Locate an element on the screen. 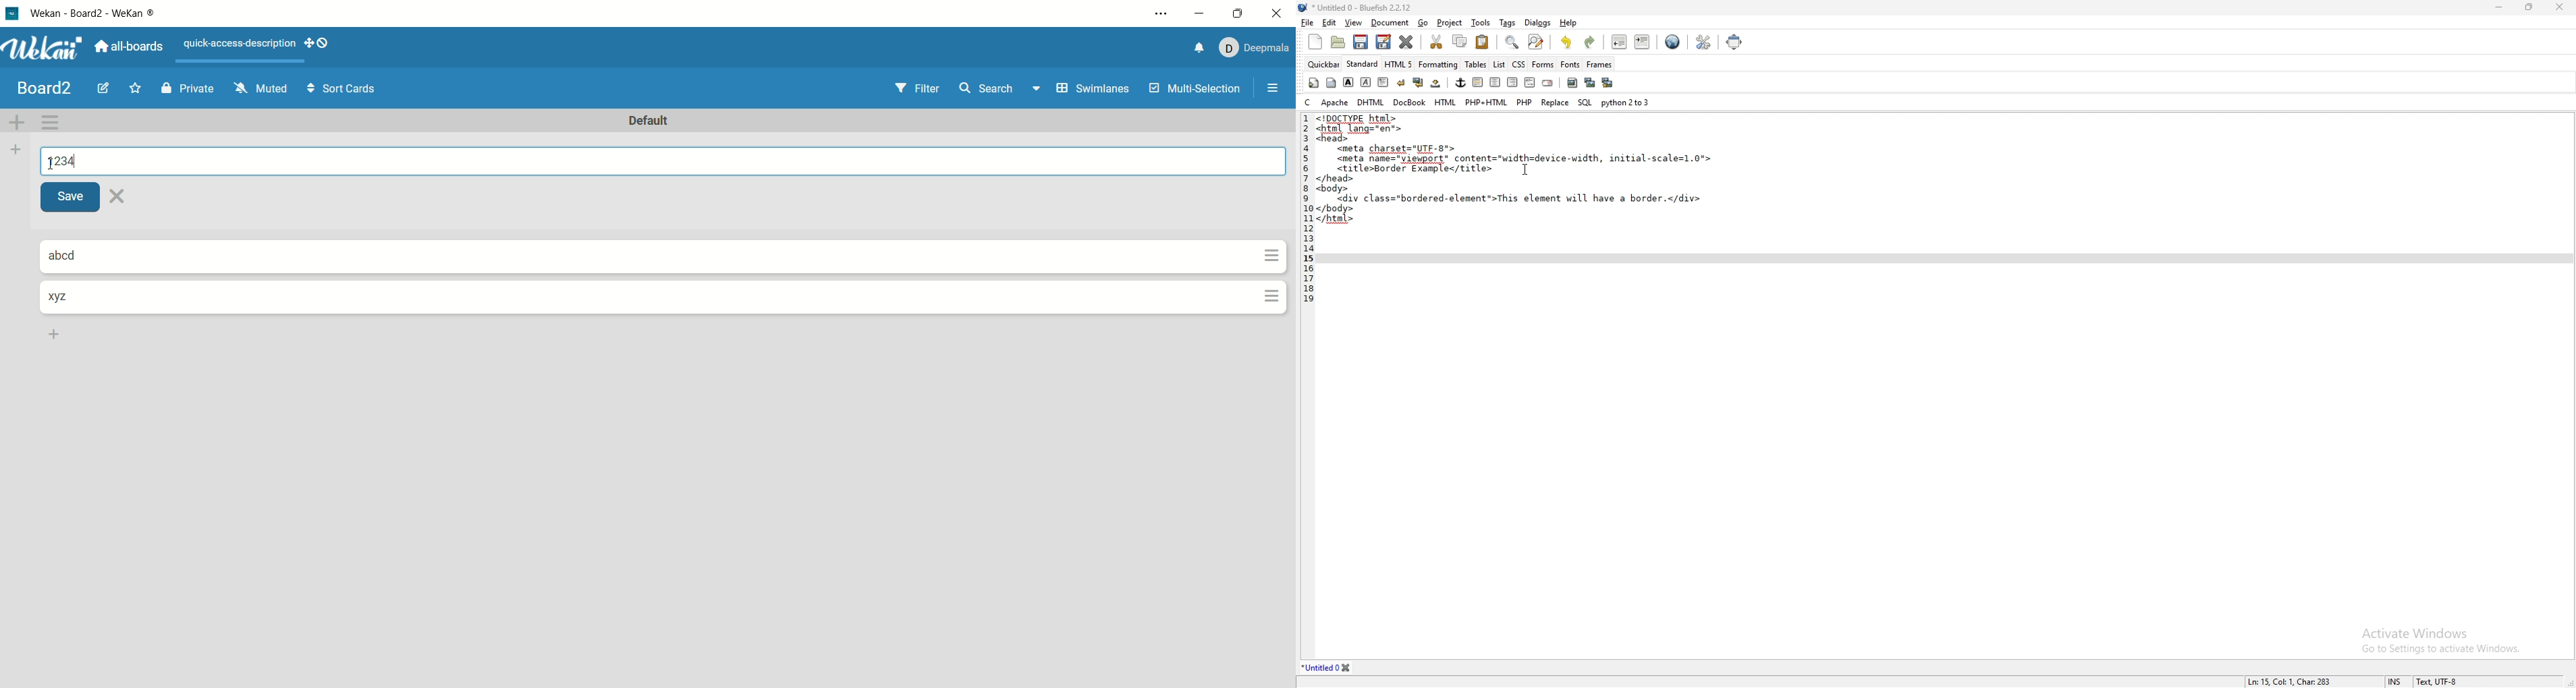  list title is located at coordinates (65, 296).